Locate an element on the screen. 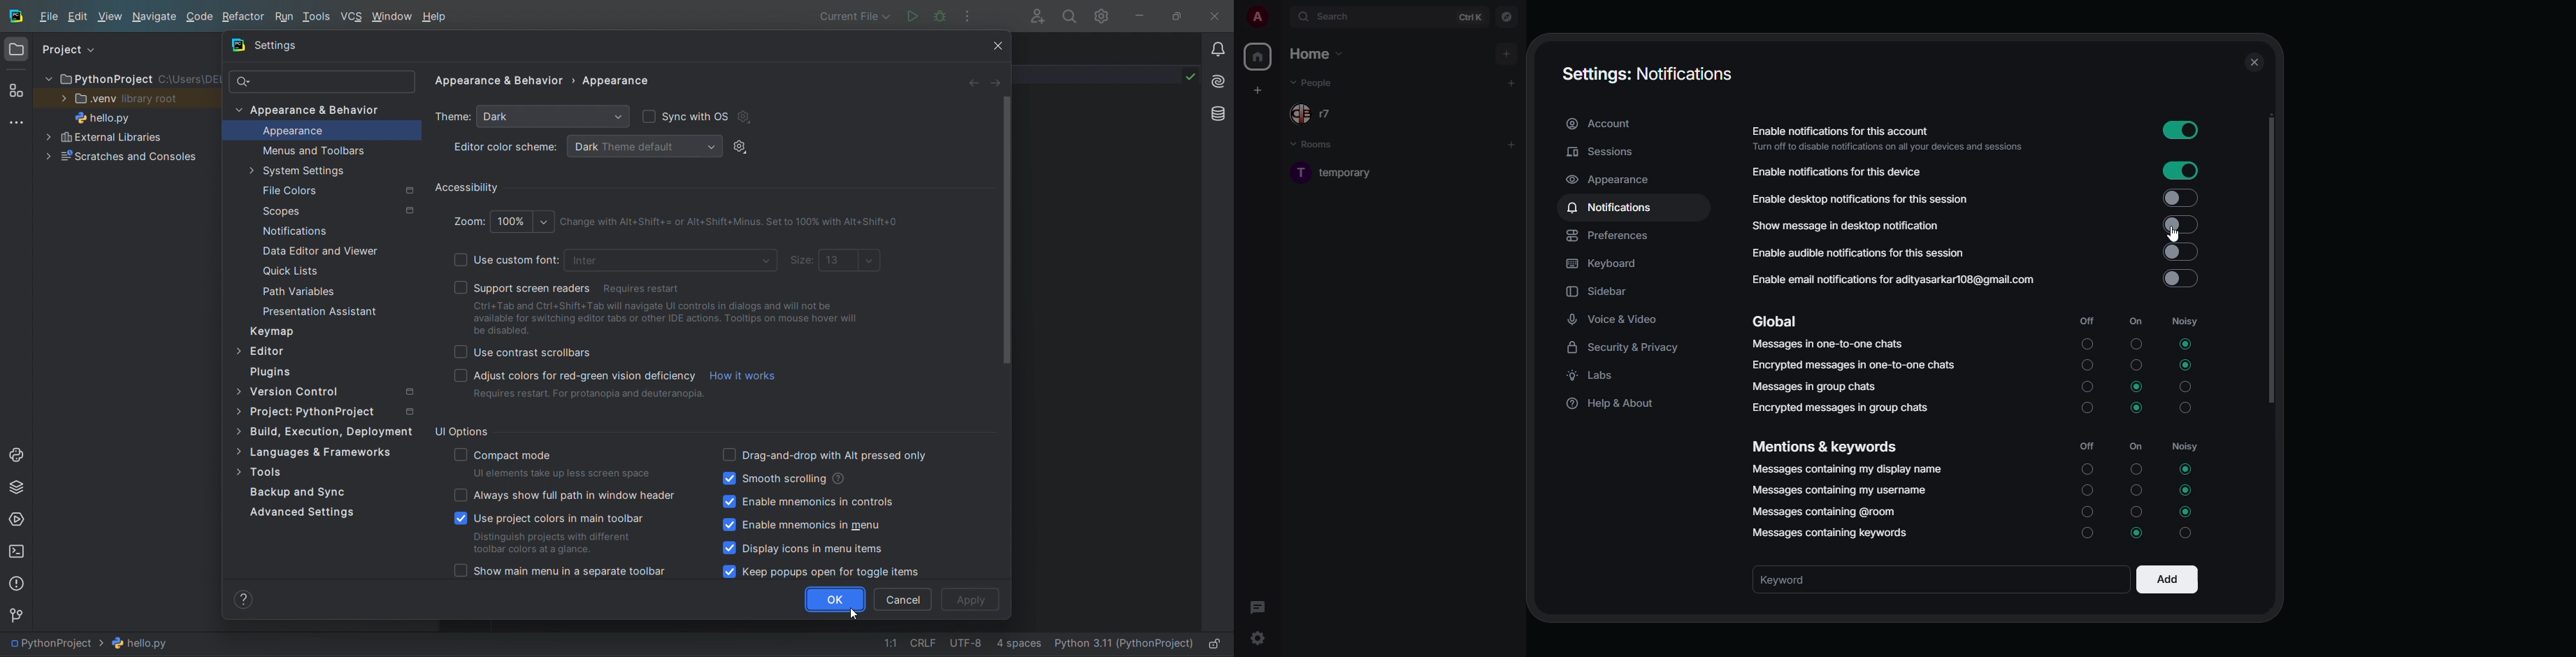 The height and width of the screenshot is (672, 2576). keyboard is located at coordinates (1604, 266).